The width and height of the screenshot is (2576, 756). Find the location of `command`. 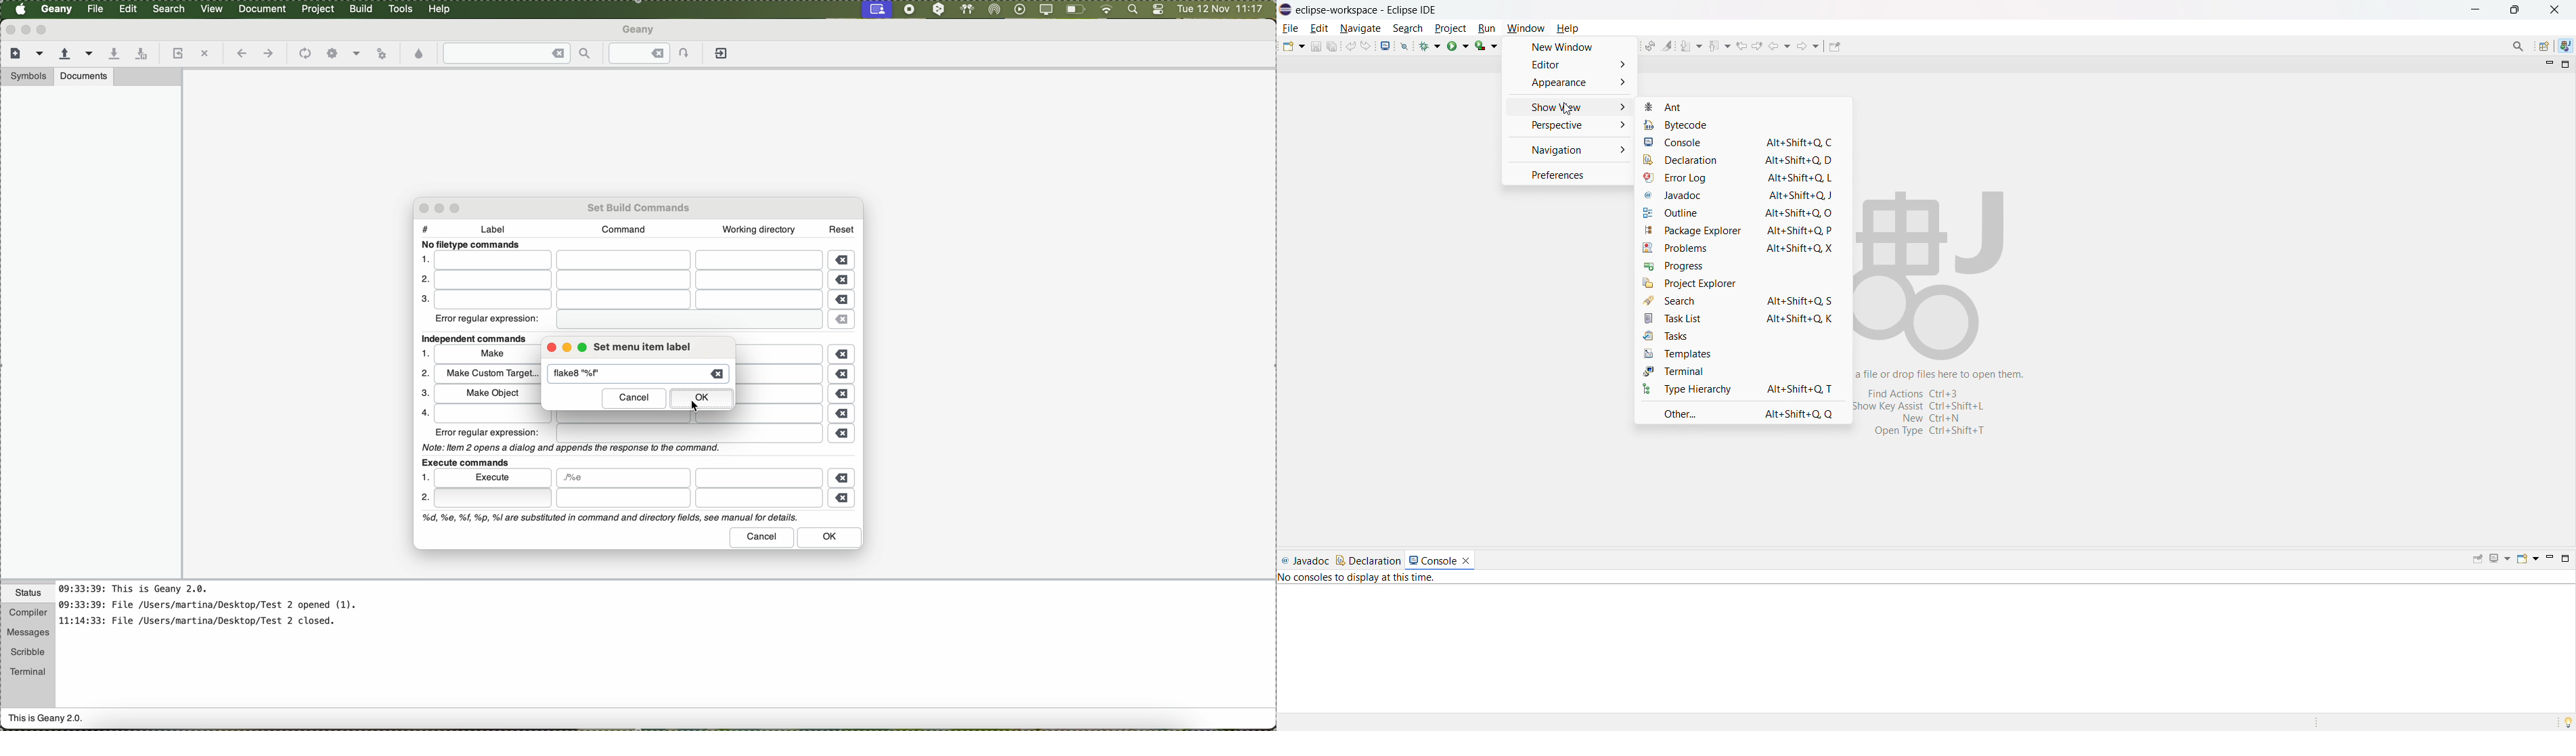

command is located at coordinates (620, 229).